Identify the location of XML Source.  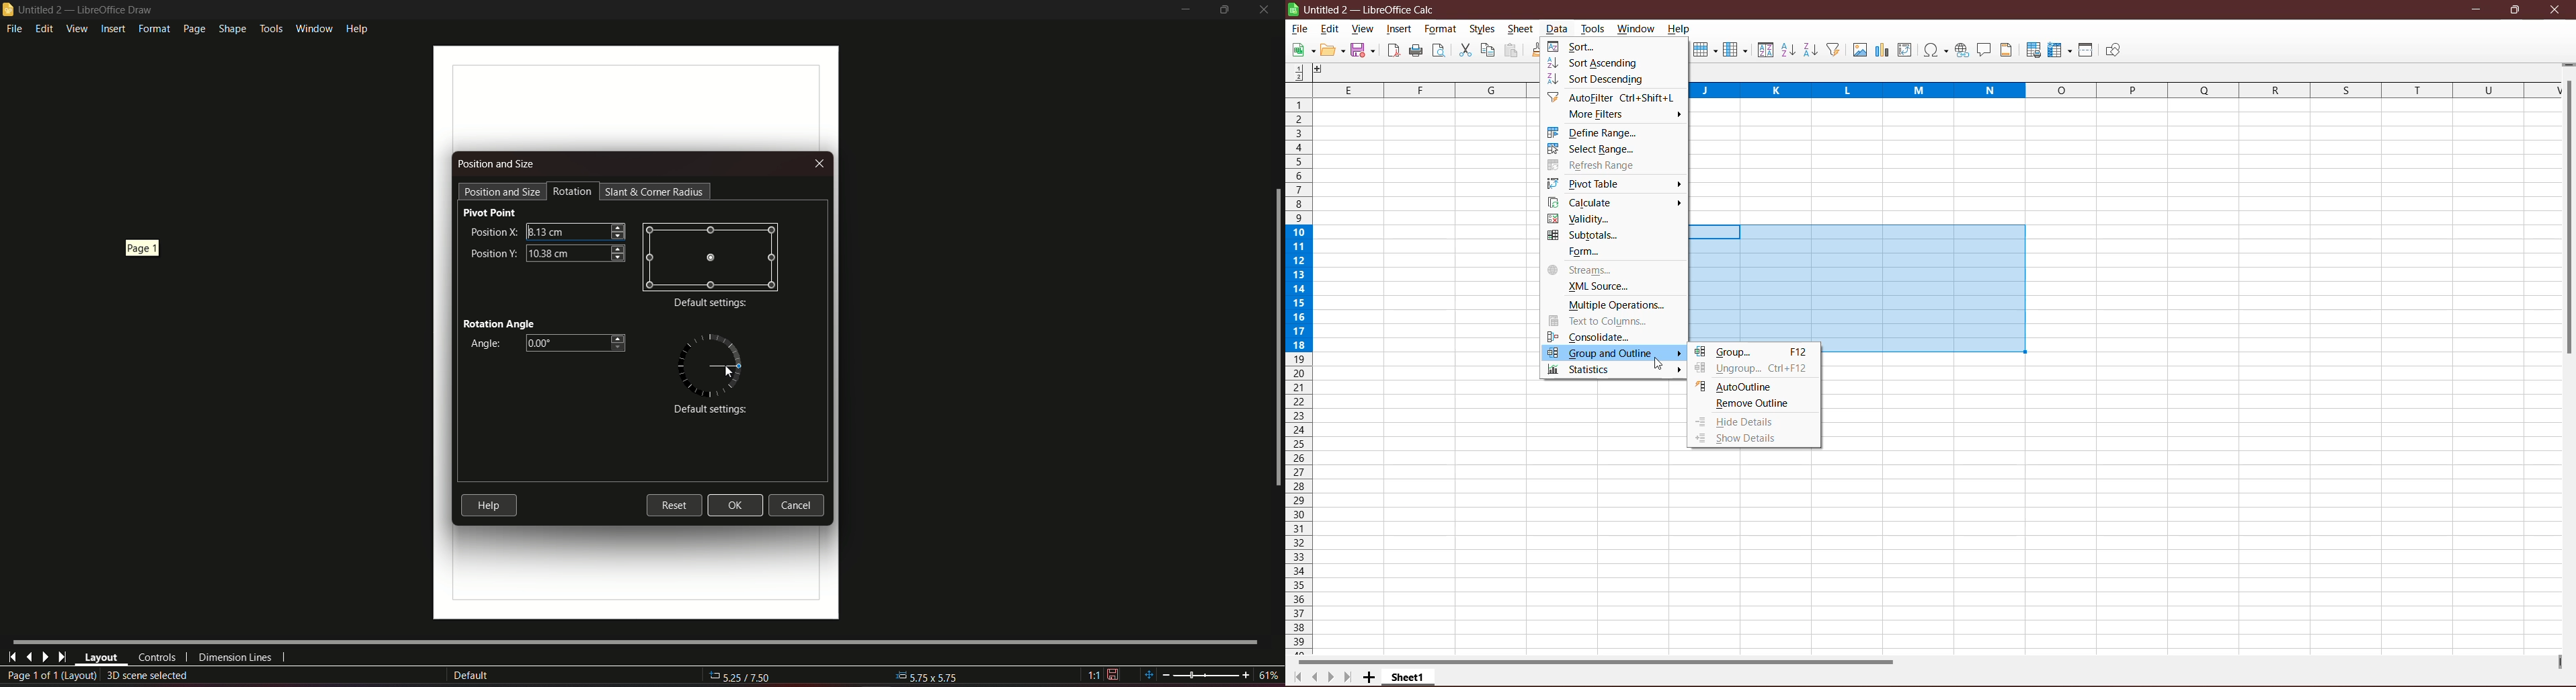
(1593, 287).